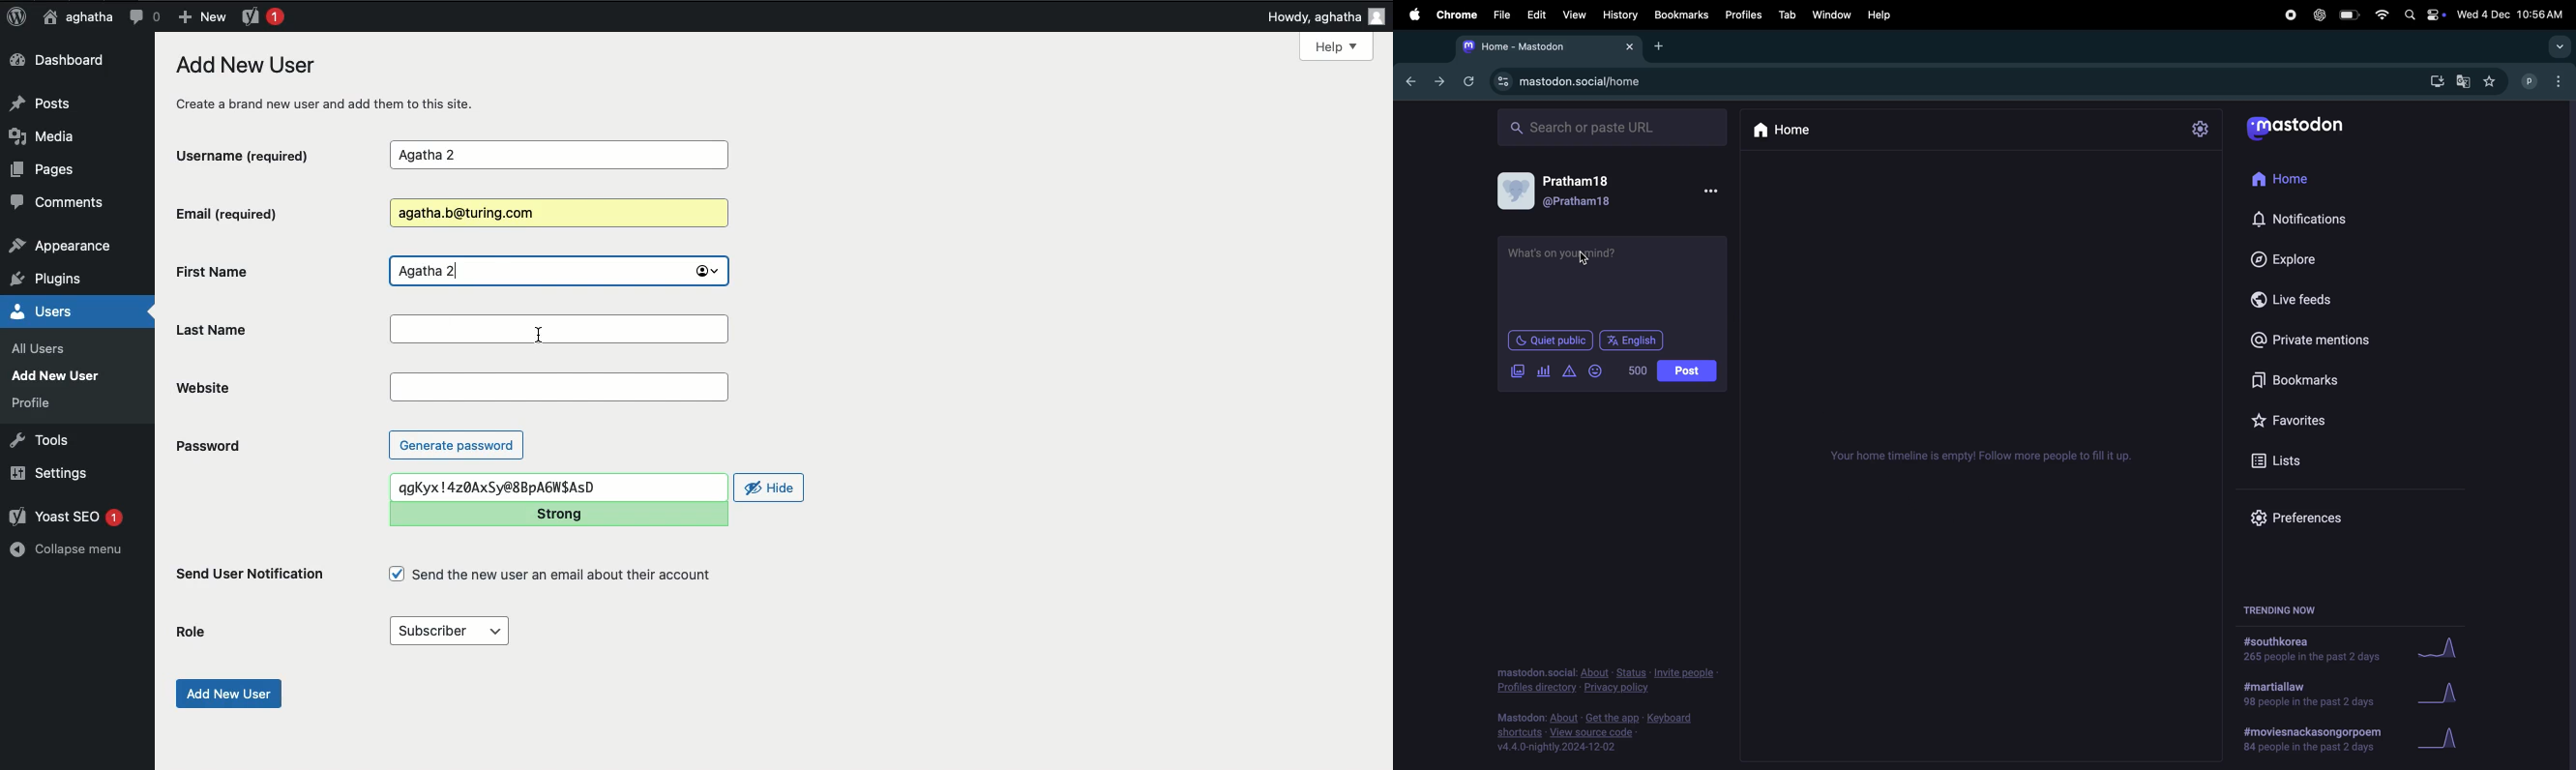  Describe the element at coordinates (1986, 457) in the screenshot. I see `Timeline` at that location.